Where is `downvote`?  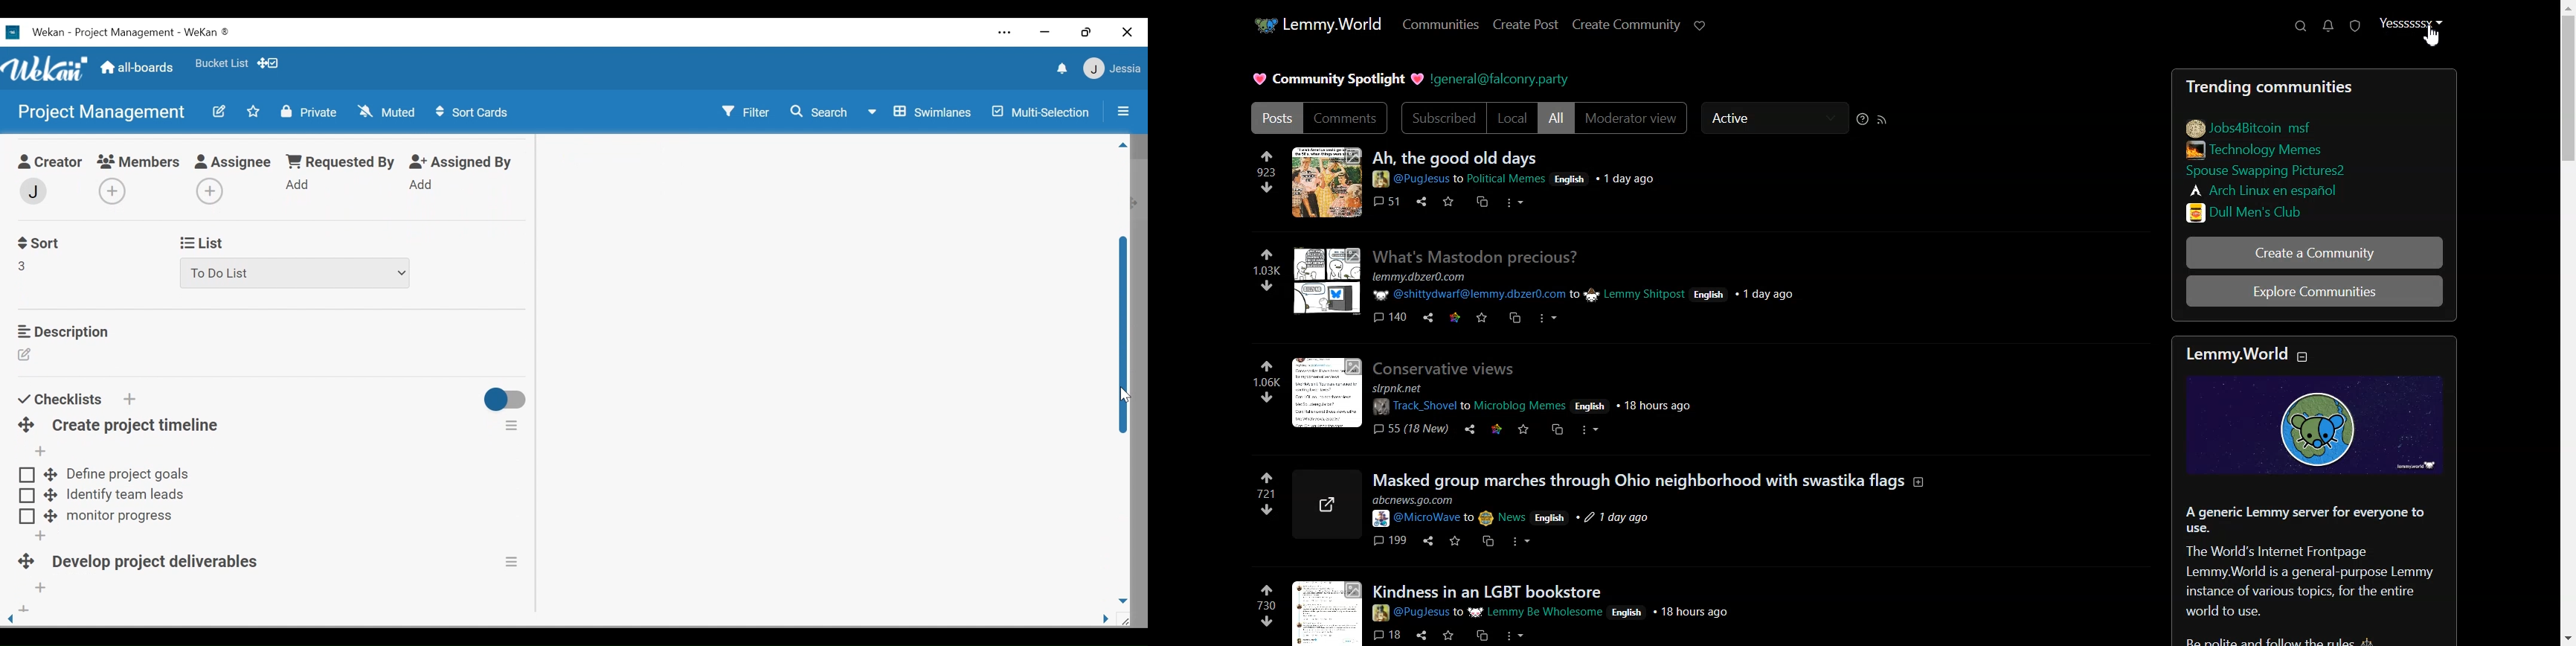
downvote is located at coordinates (1265, 510).